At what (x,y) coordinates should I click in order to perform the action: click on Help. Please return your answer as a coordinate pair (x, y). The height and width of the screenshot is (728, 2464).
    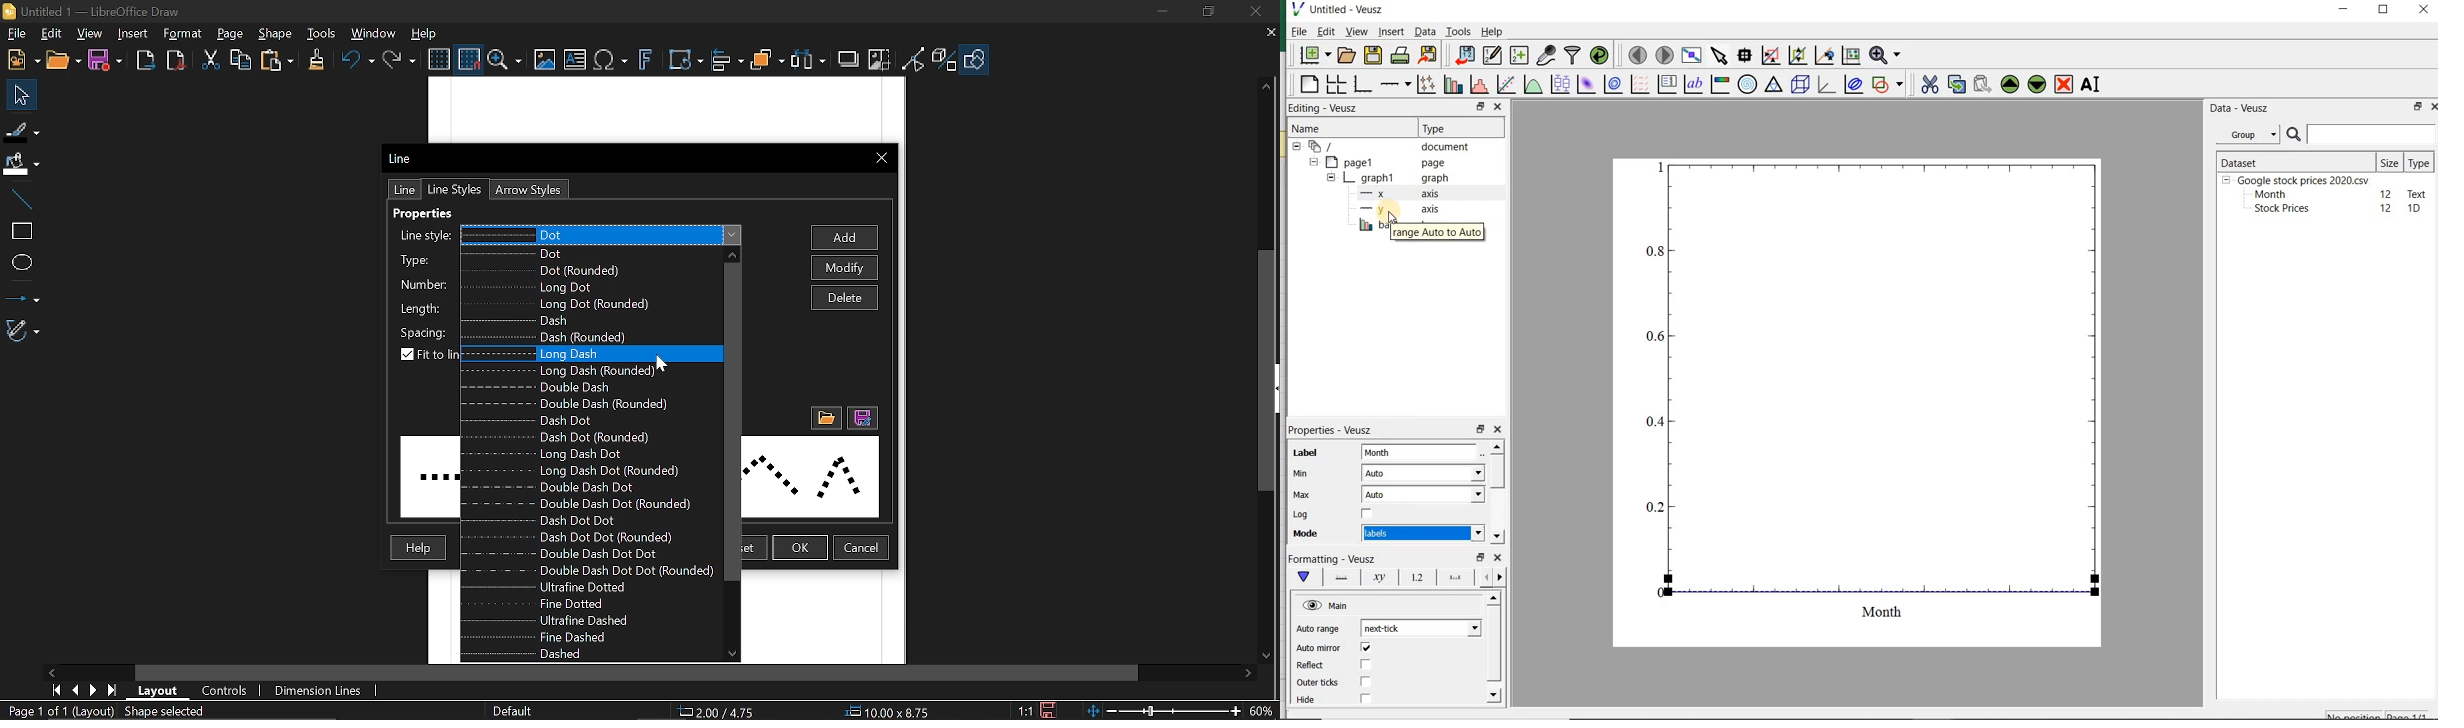
    Looking at the image, I should click on (416, 548).